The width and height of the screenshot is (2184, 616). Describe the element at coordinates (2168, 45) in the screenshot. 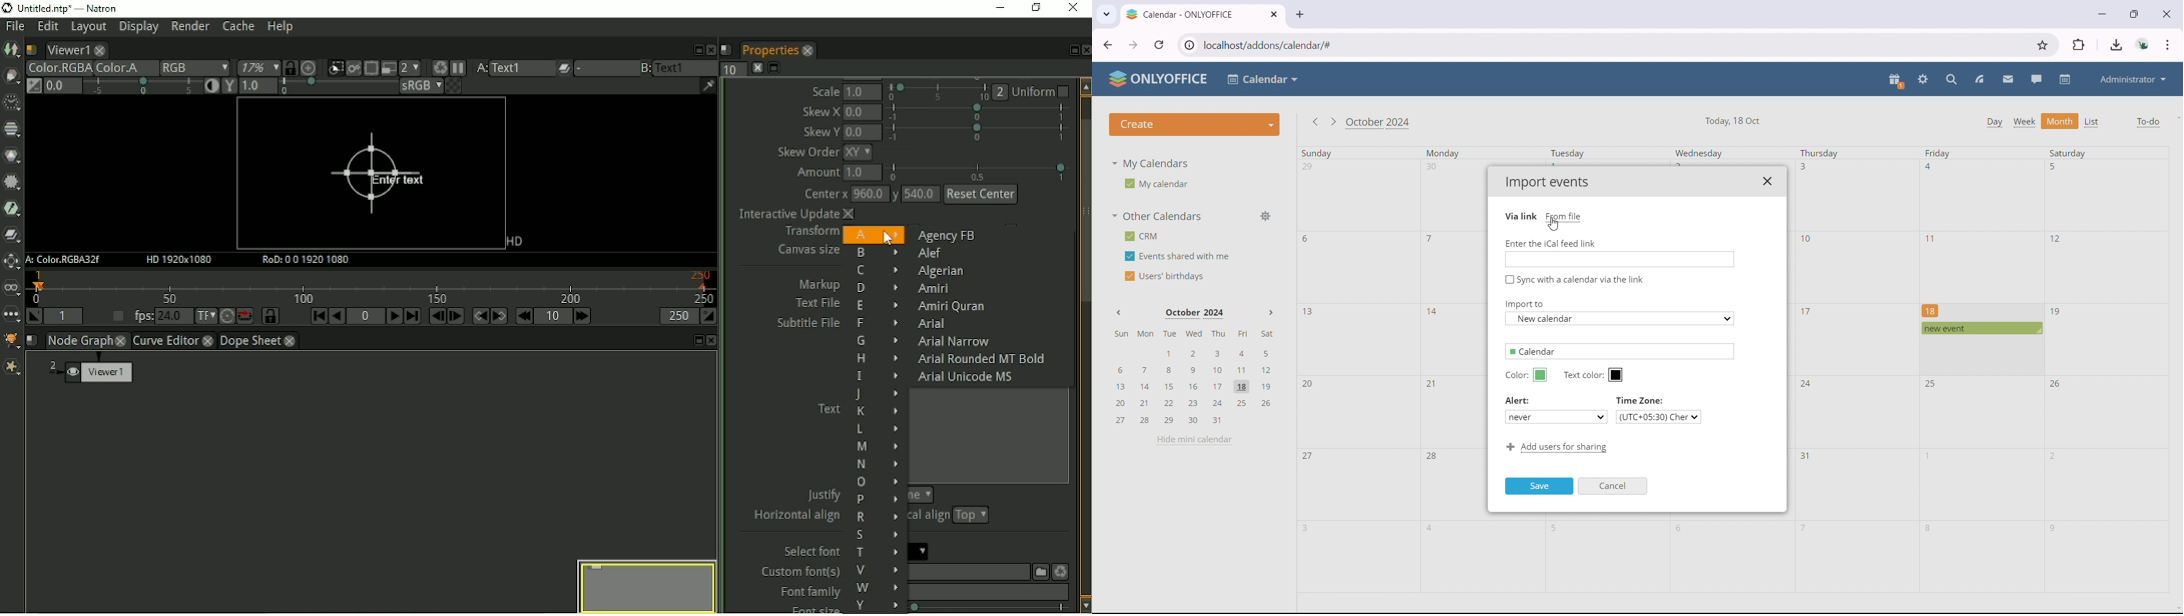

I see `customize & control` at that location.